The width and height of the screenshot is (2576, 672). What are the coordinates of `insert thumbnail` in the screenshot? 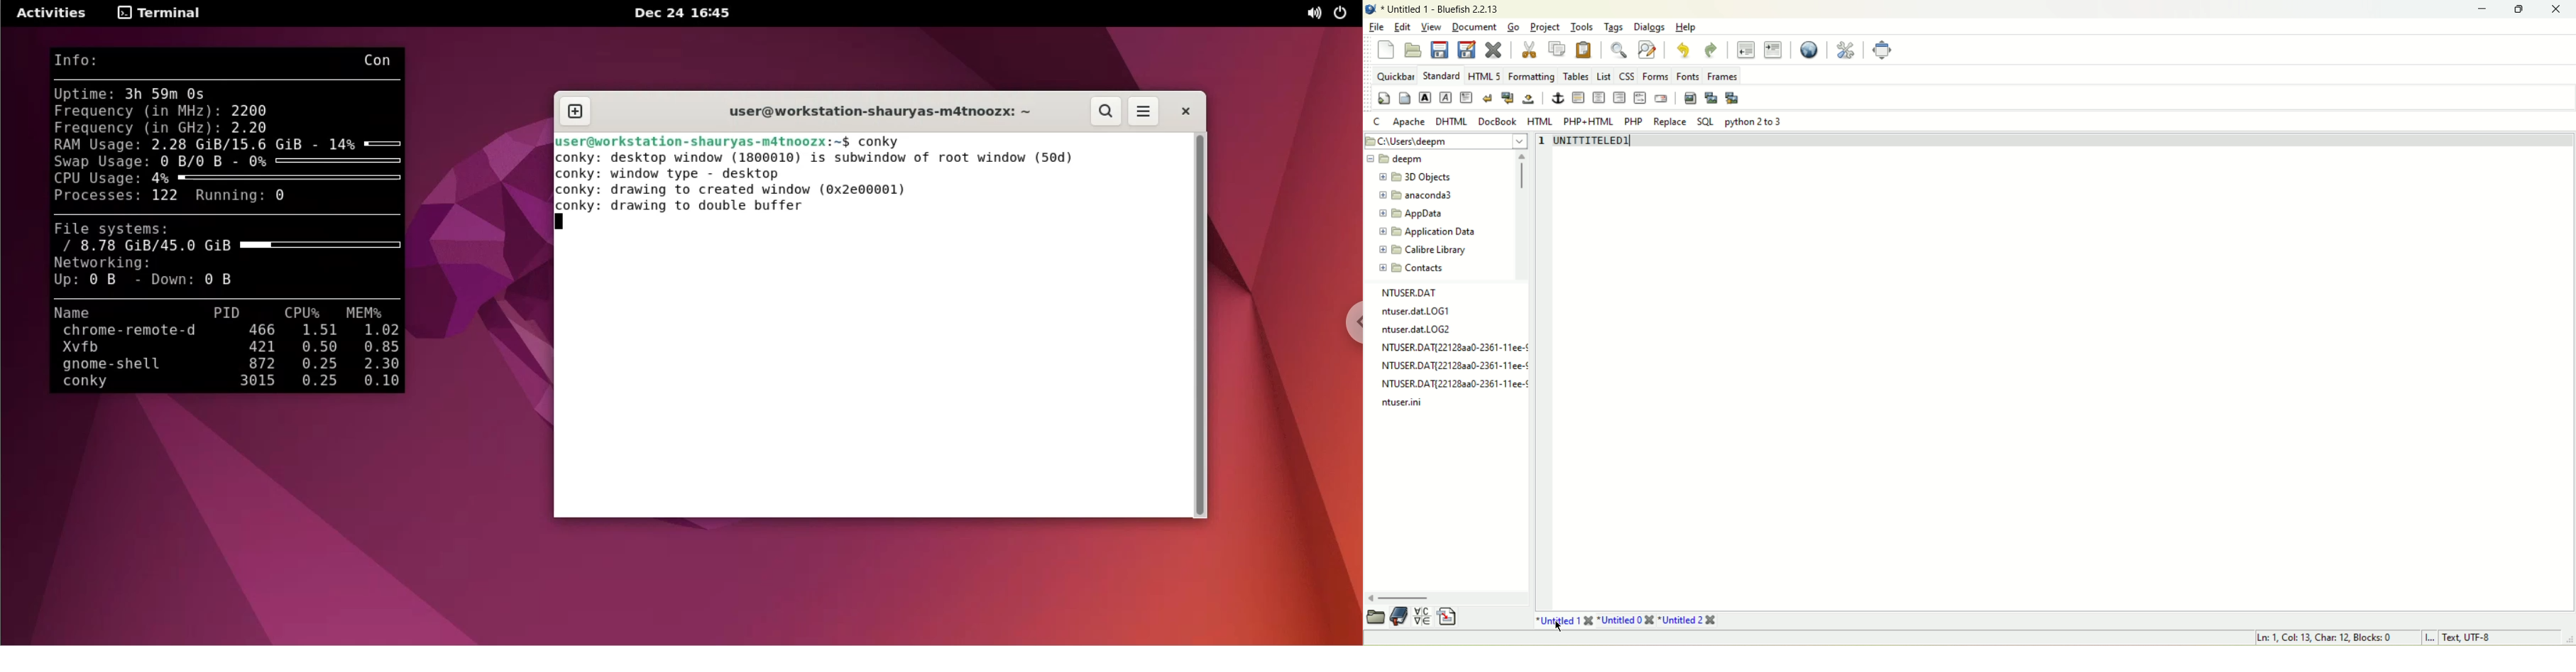 It's located at (1712, 99).